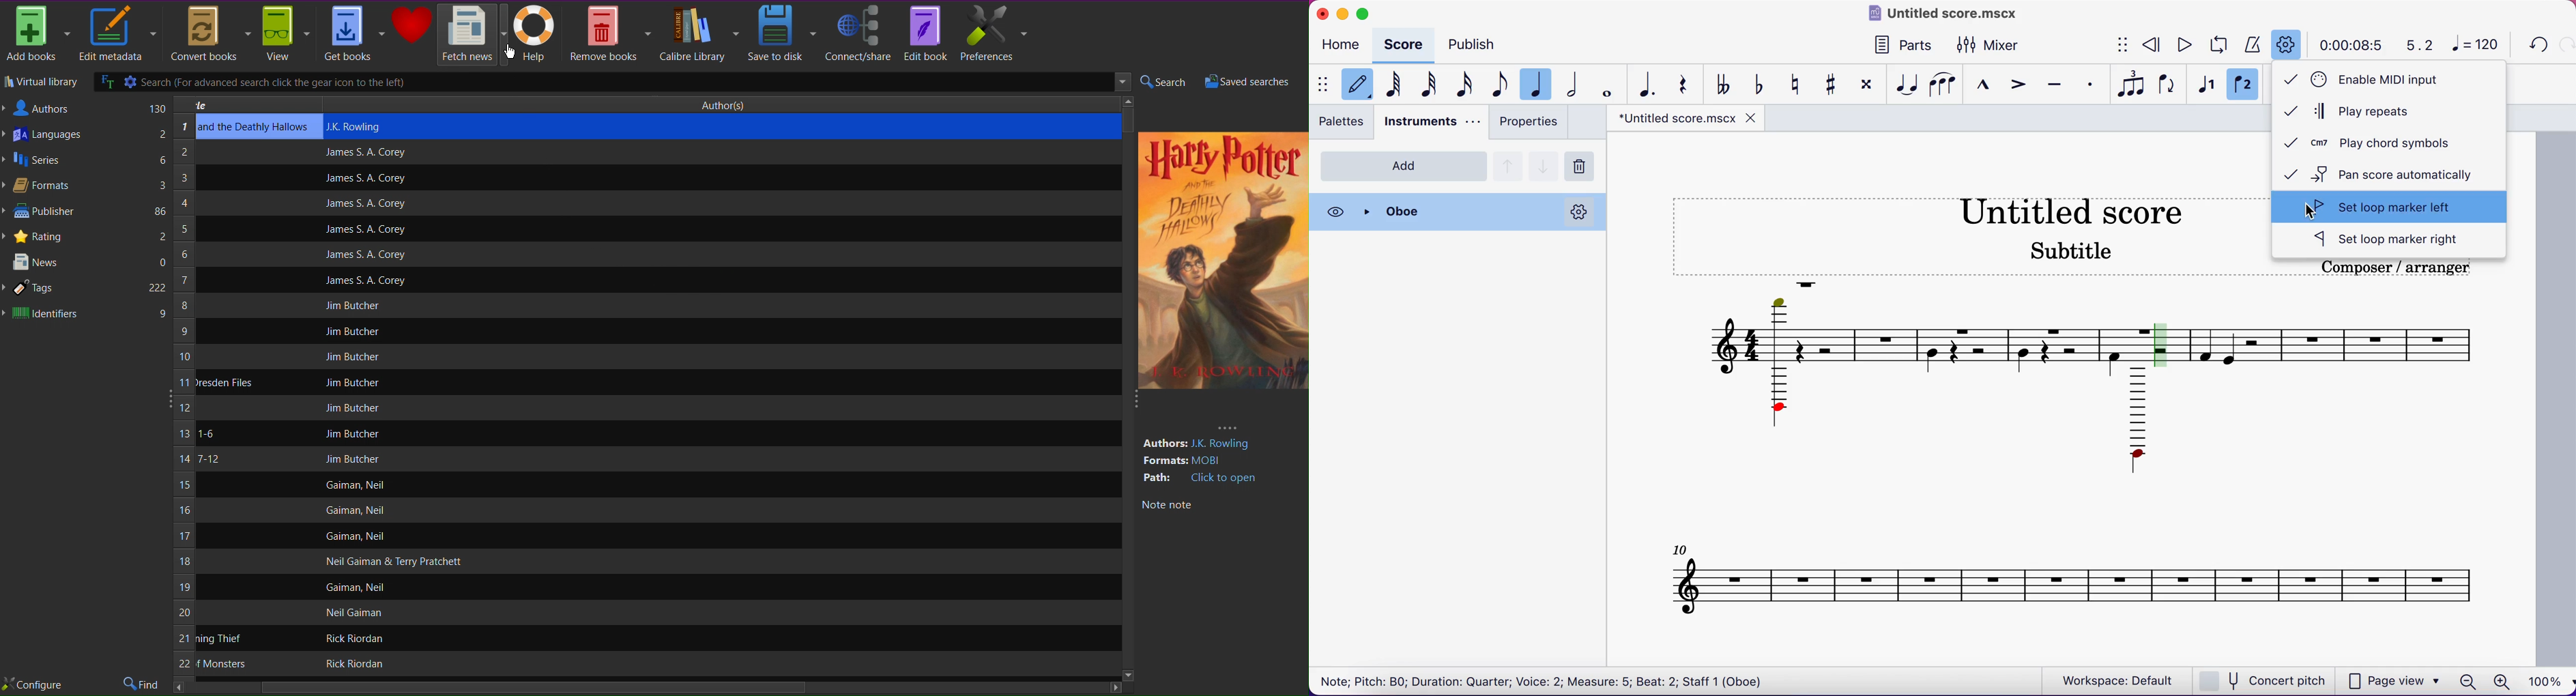 Image resolution: width=2576 pixels, height=700 pixels. What do you see at coordinates (2220, 45) in the screenshot?
I see `playback loop` at bounding box center [2220, 45].